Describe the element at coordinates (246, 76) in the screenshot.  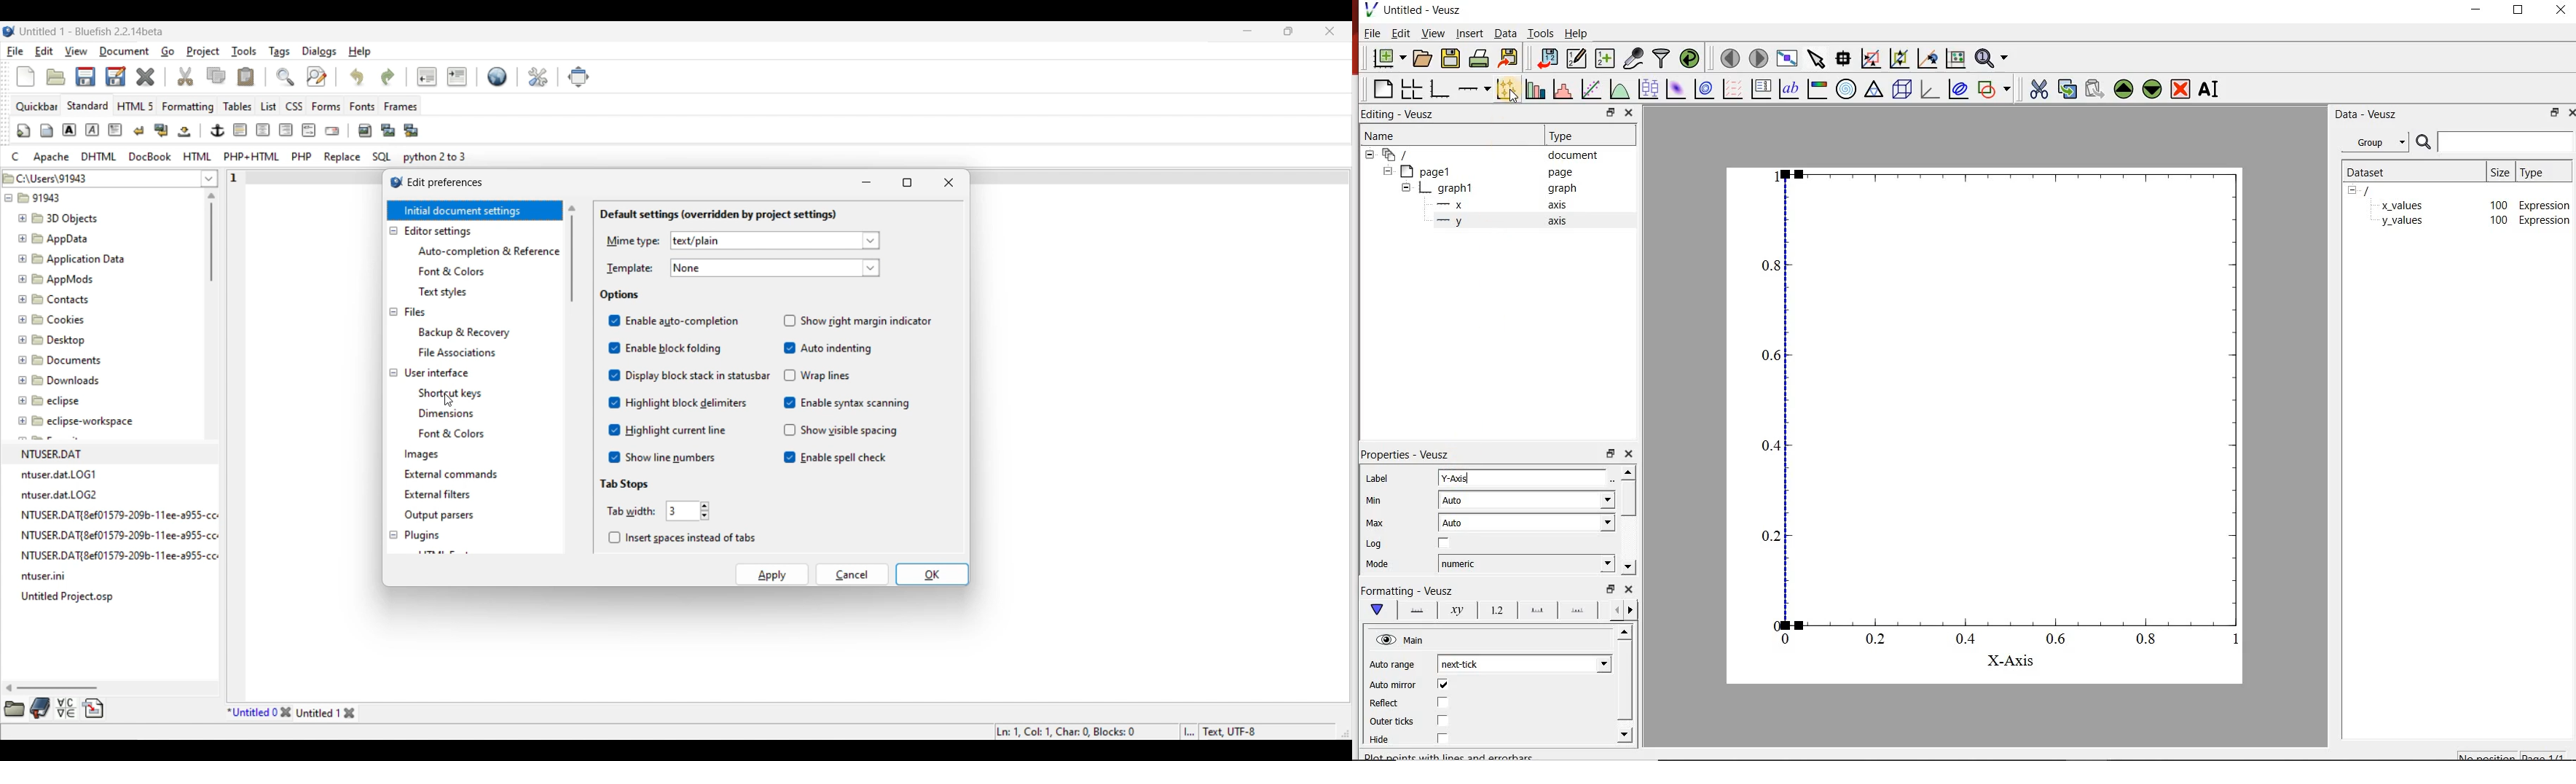
I see `Paste` at that location.